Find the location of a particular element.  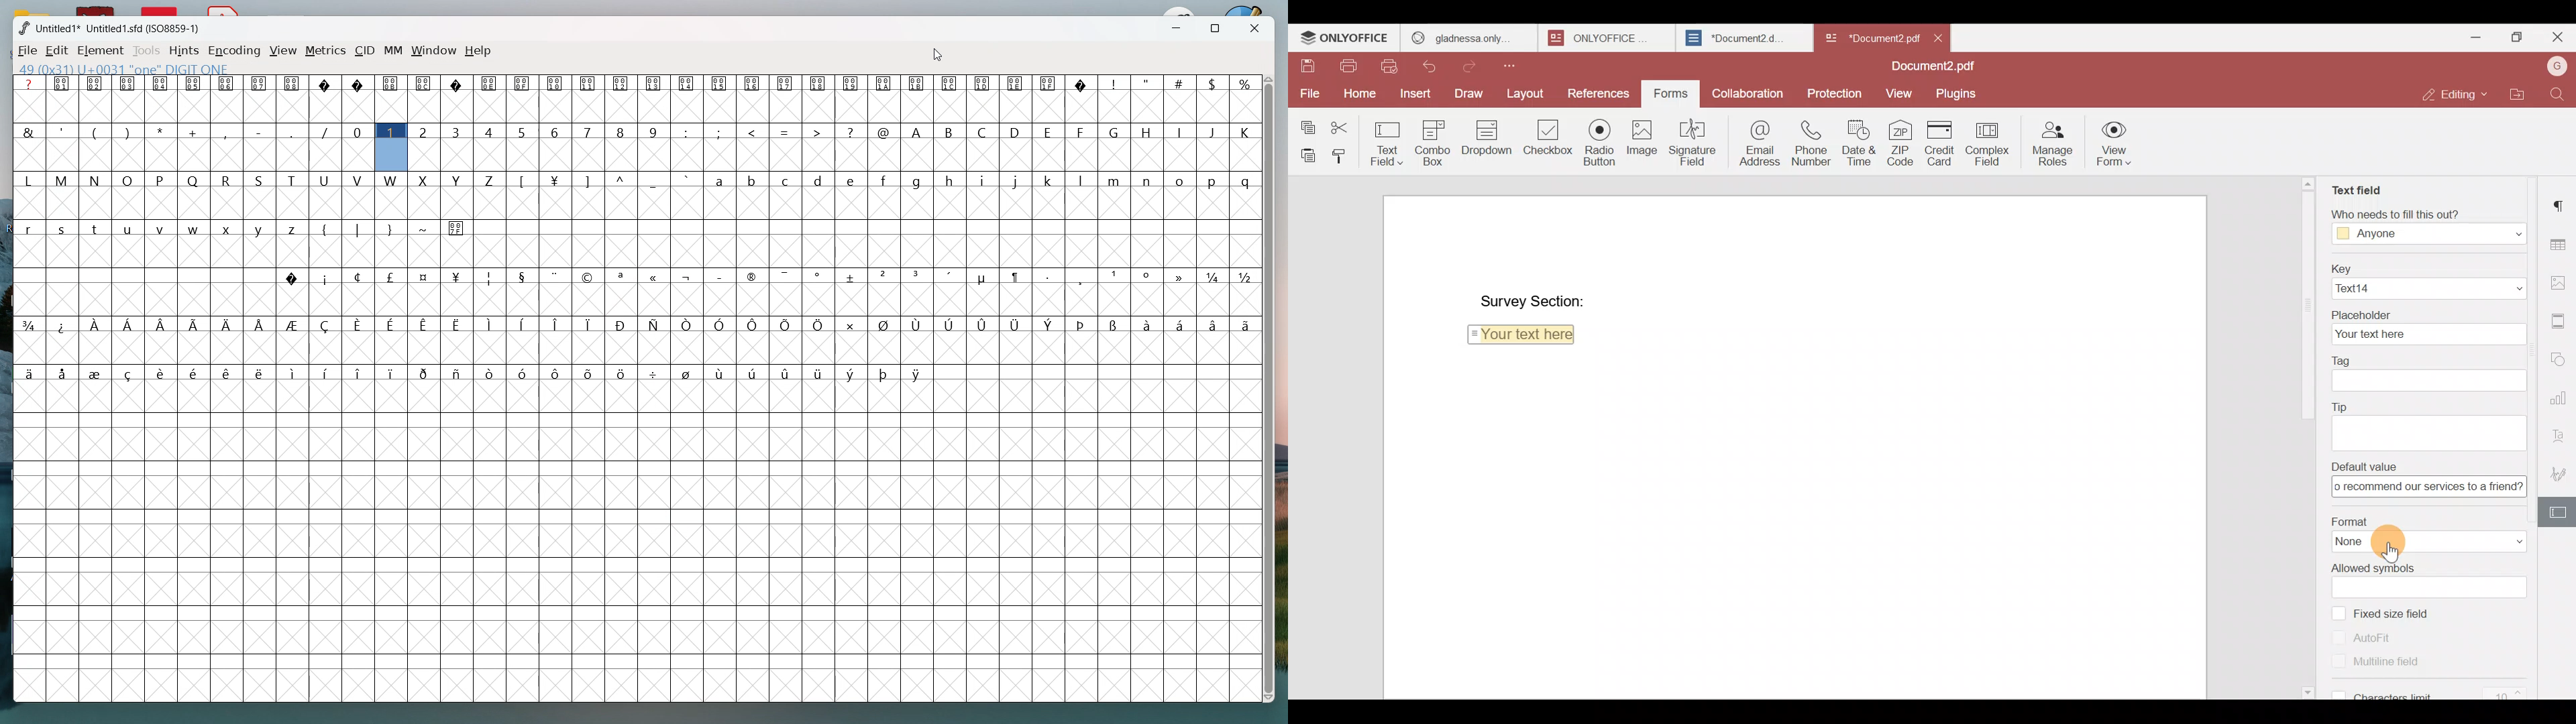

Tag is located at coordinates (2424, 358).